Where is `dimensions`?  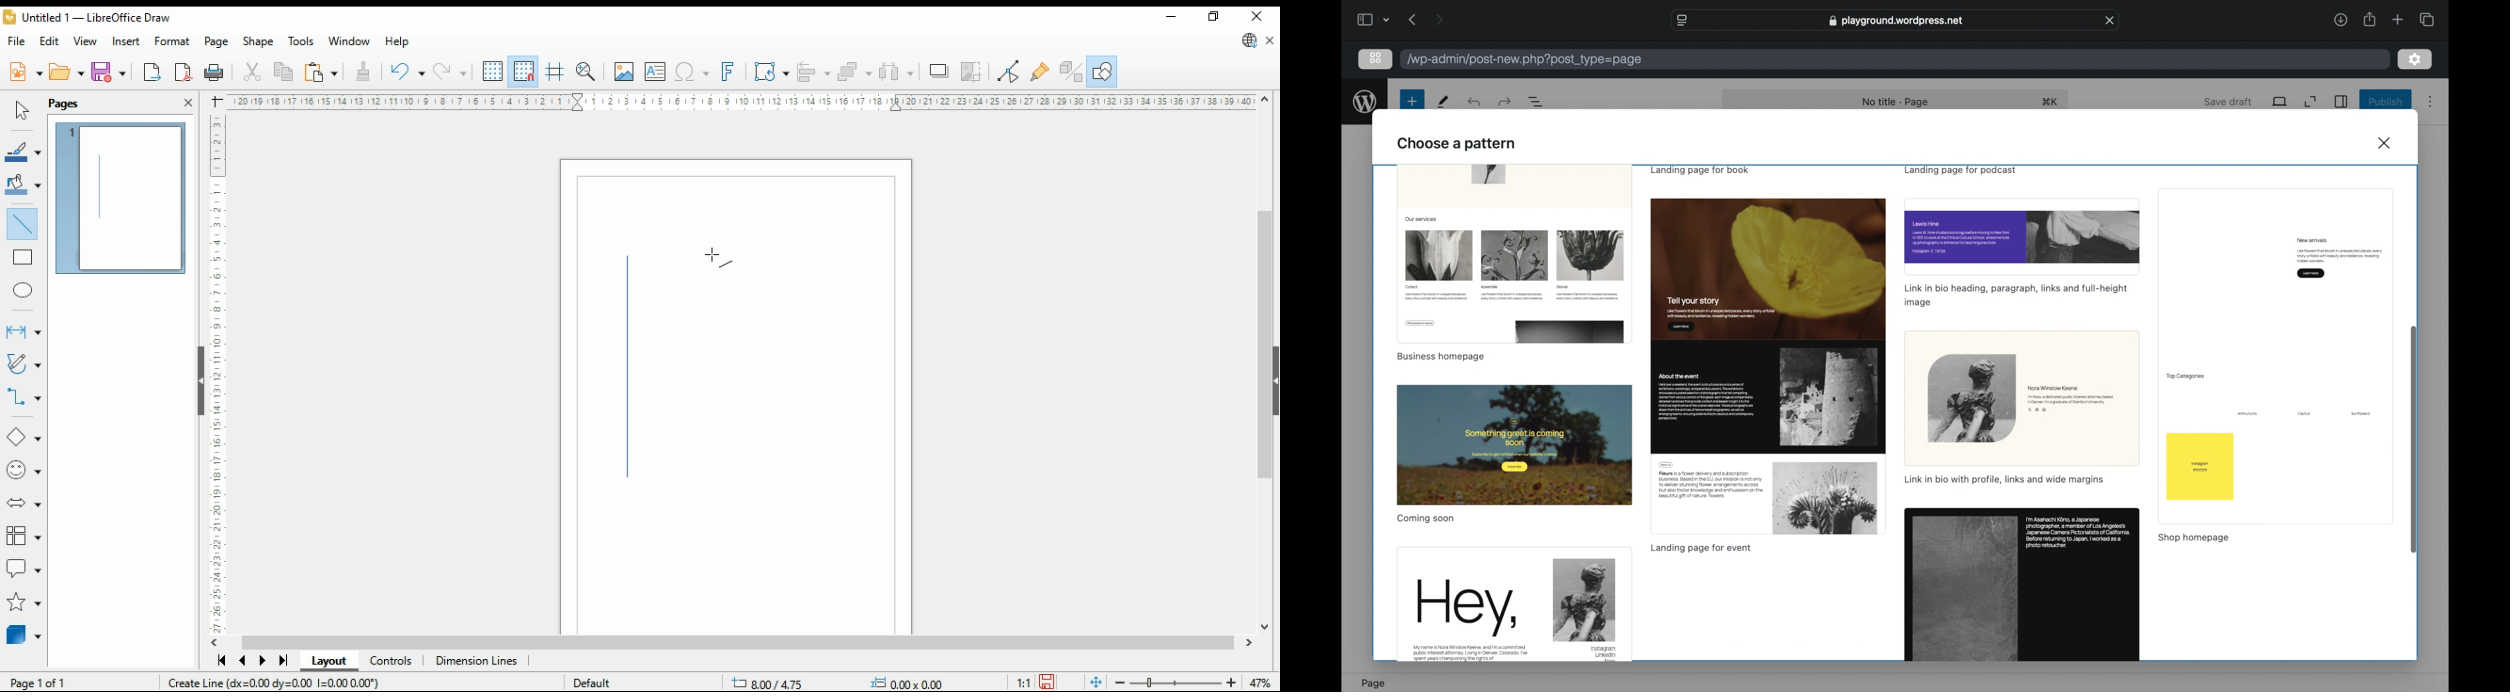 dimensions is located at coordinates (477, 661).